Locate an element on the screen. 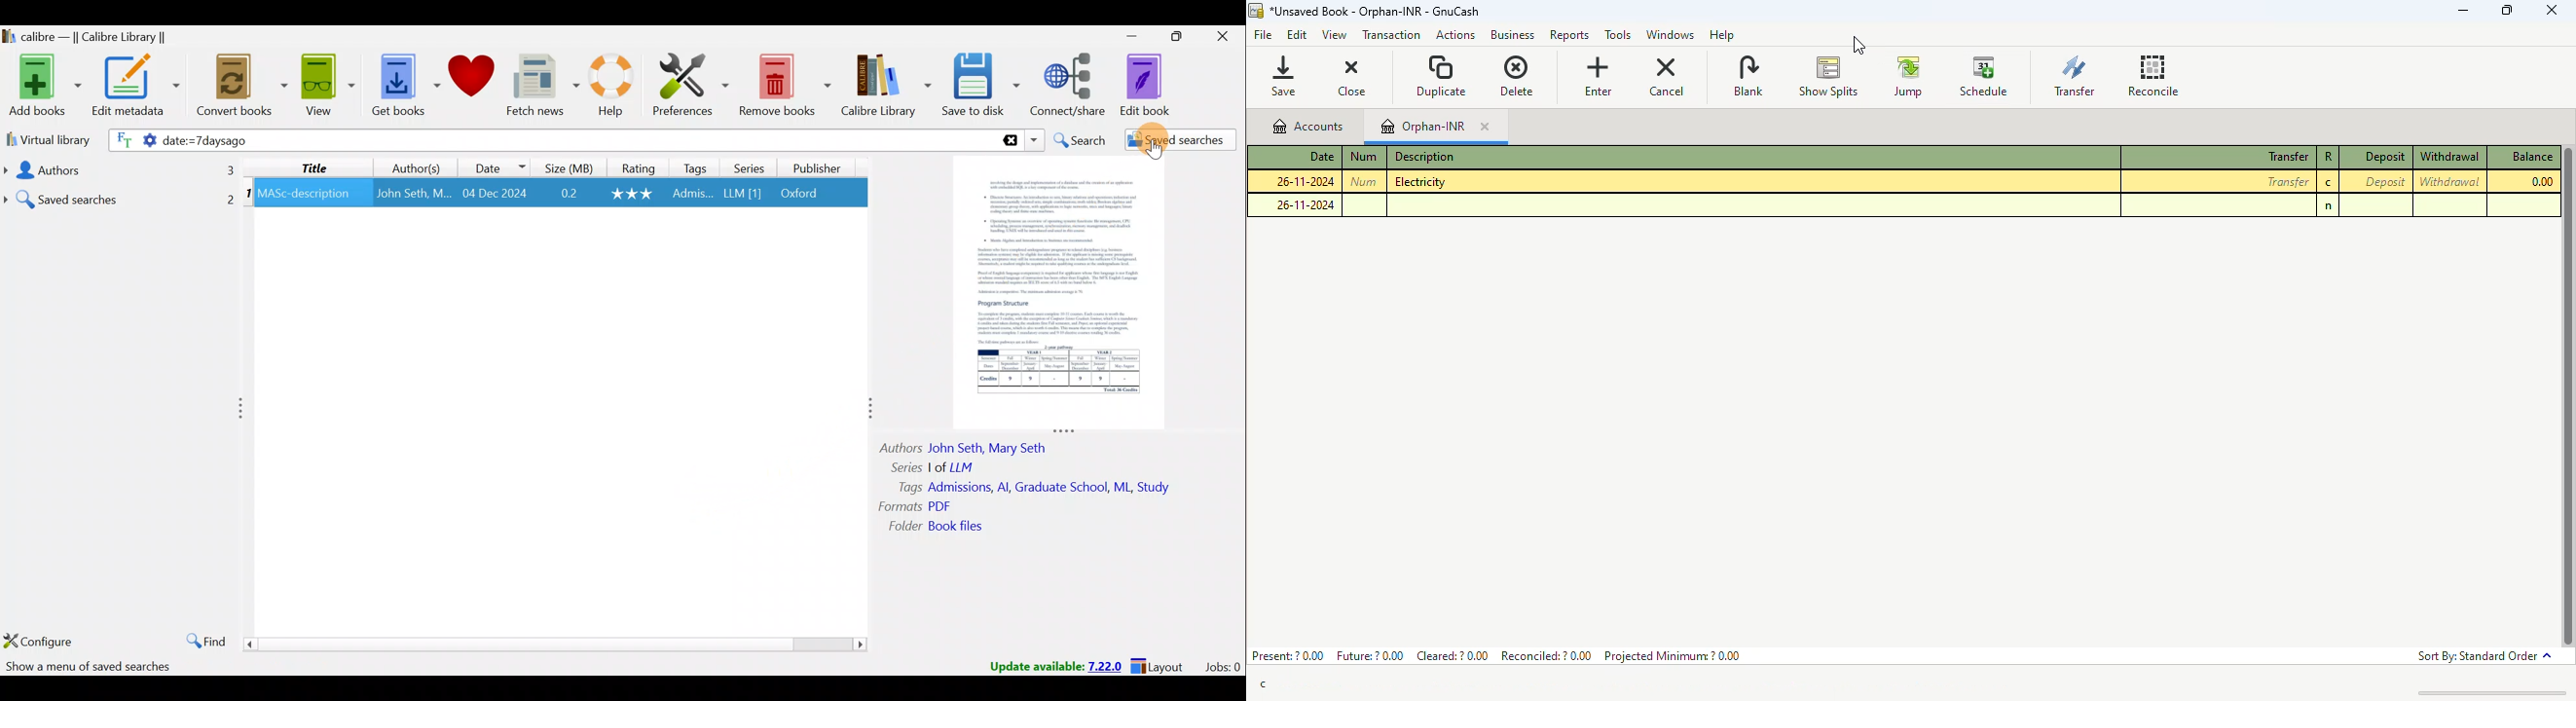 Image resolution: width=2576 pixels, height=728 pixels. Saved searches is located at coordinates (120, 195).